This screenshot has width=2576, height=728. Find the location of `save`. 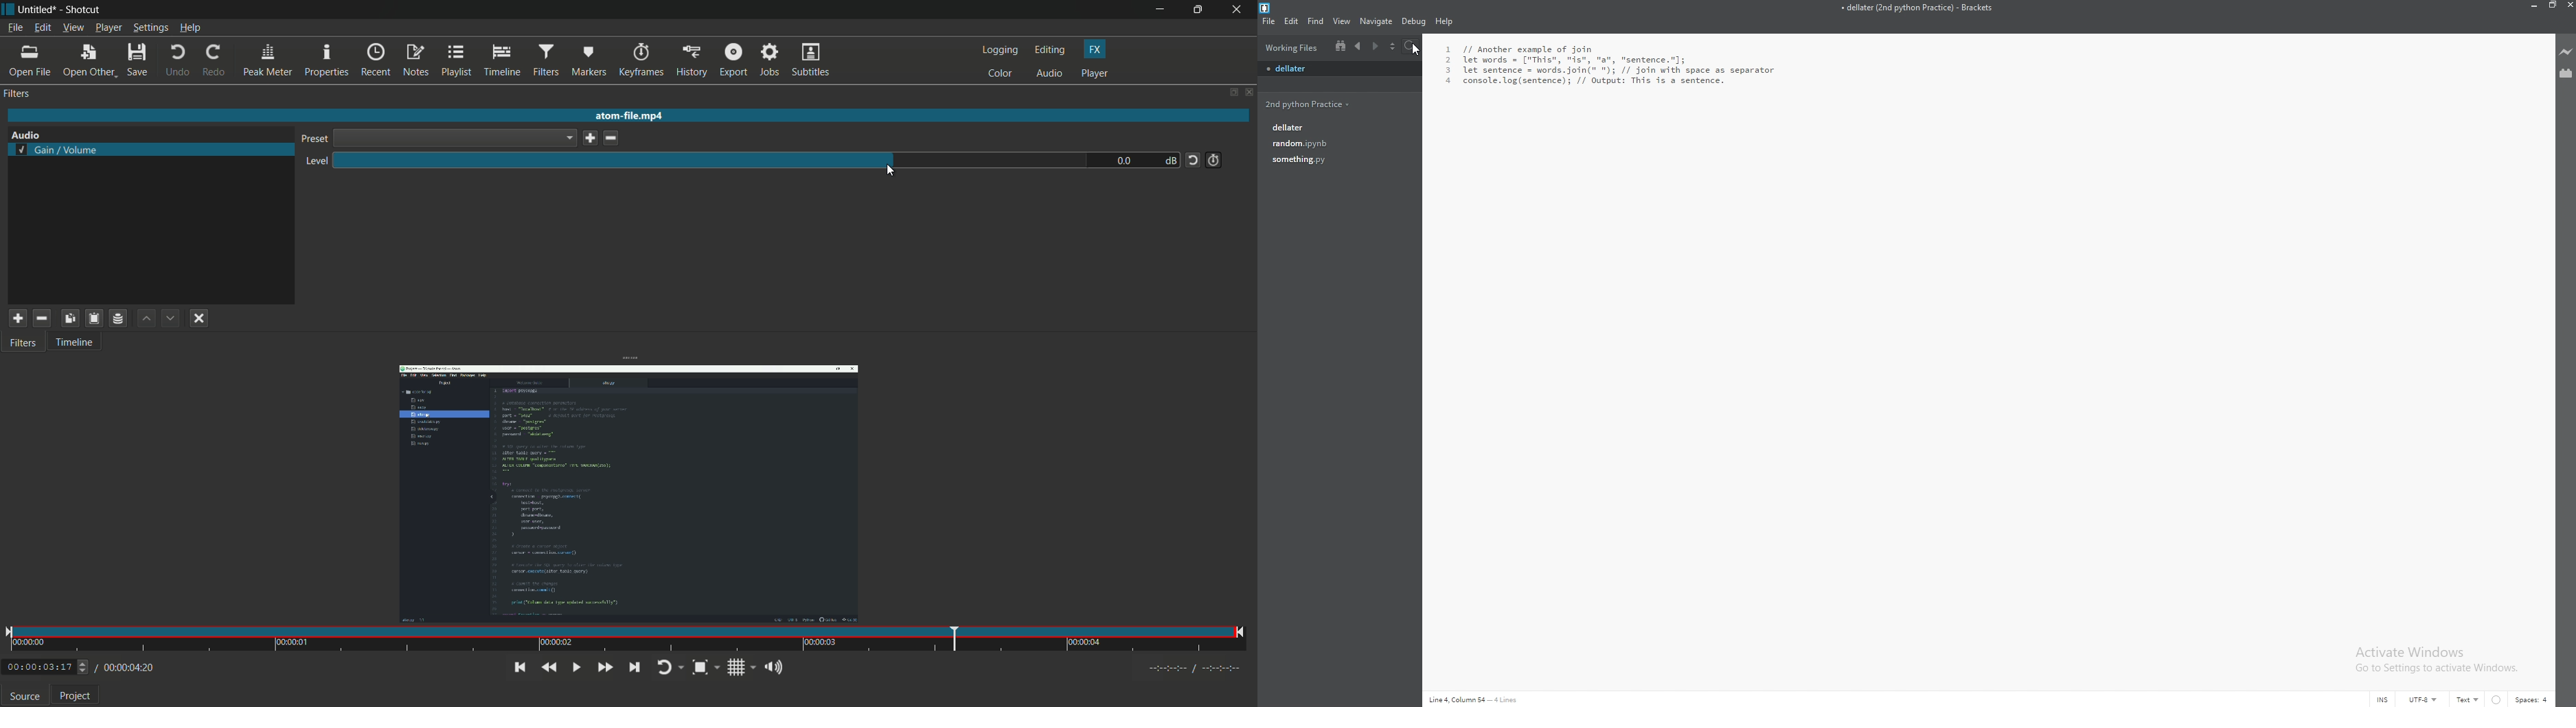

save is located at coordinates (137, 62).